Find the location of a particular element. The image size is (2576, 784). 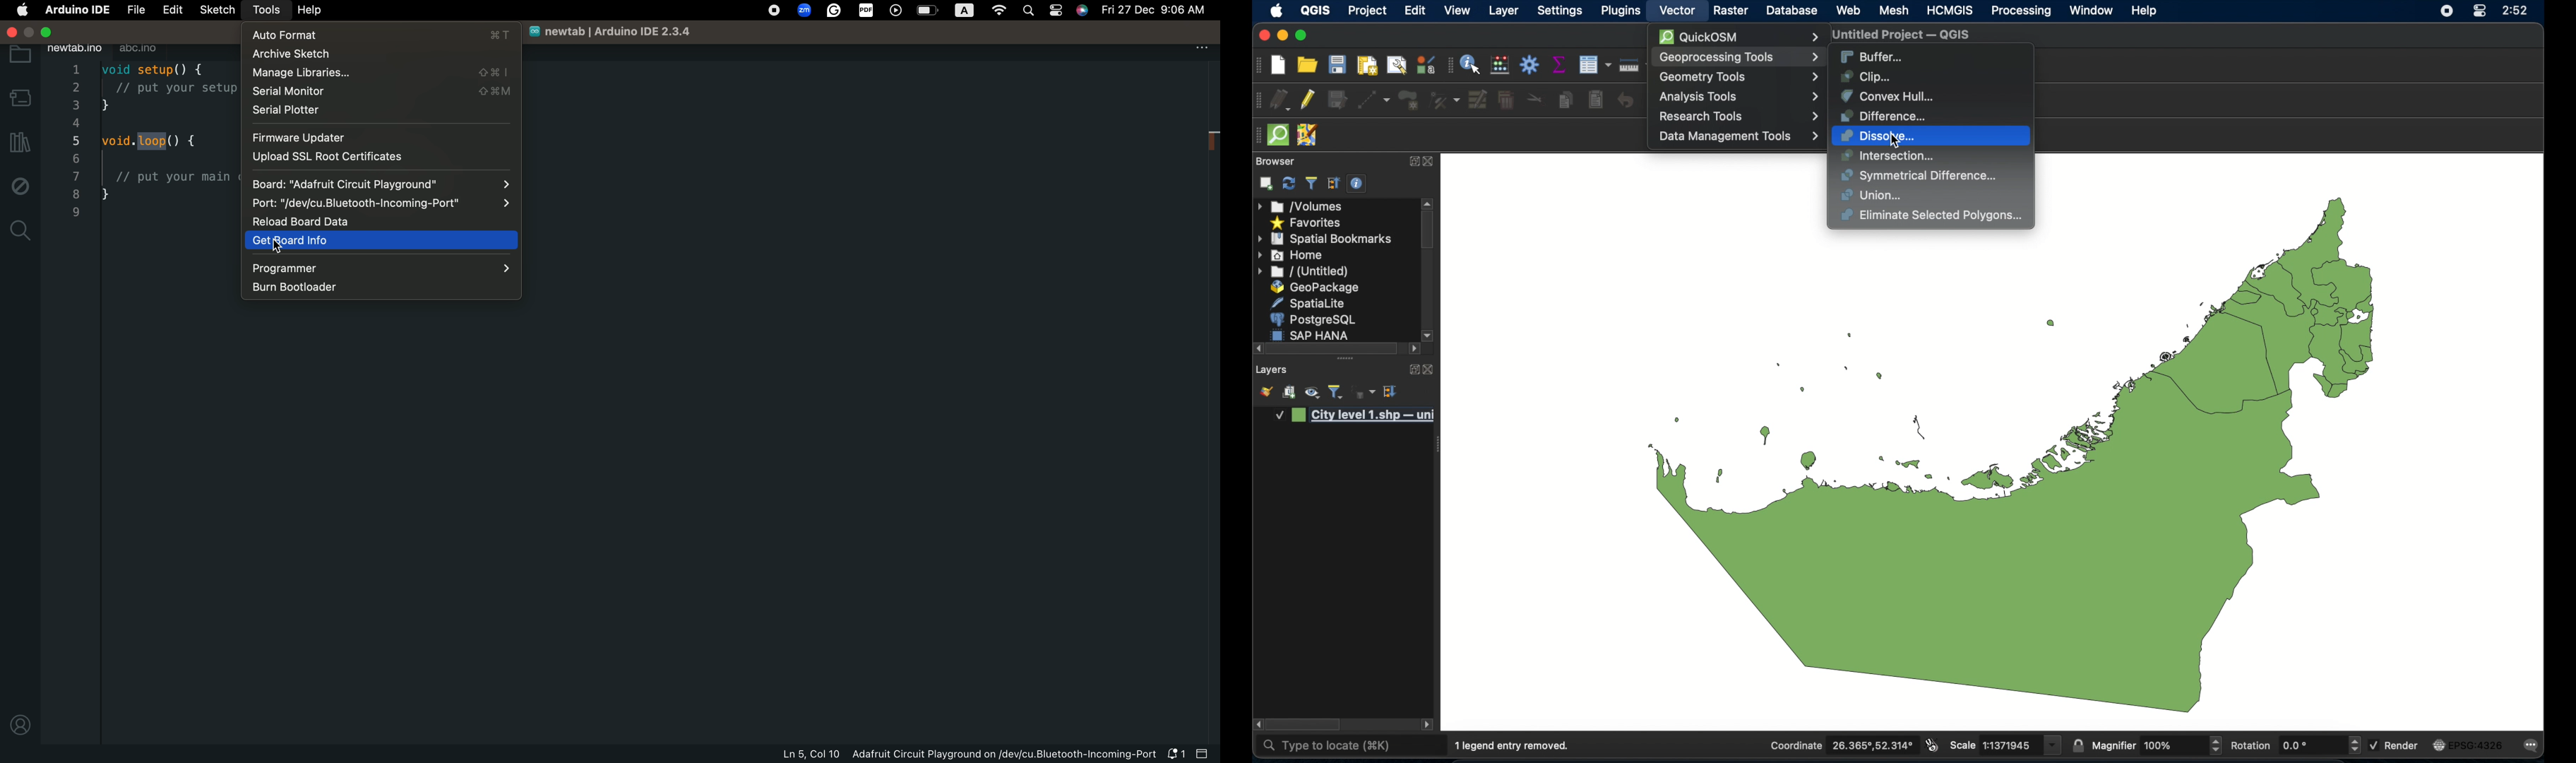

archive sketch is located at coordinates (369, 53).